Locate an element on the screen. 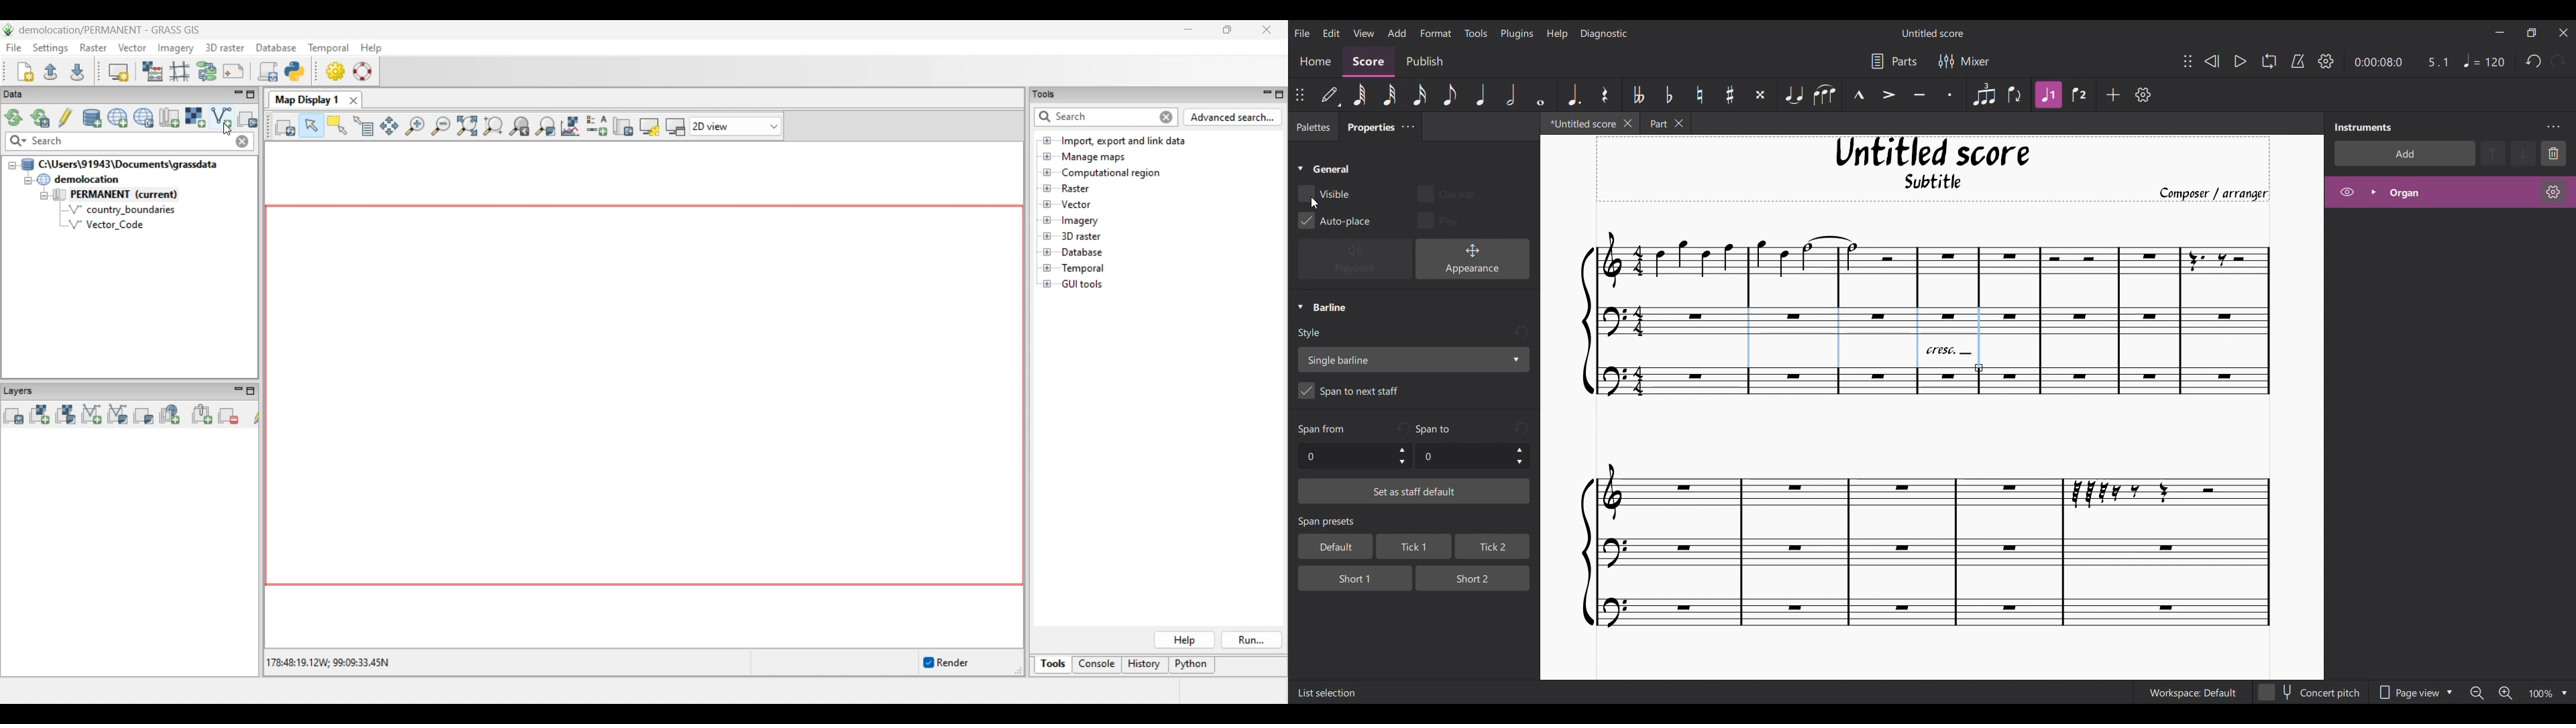 The width and height of the screenshot is (2576, 728). Accent is located at coordinates (1888, 95).